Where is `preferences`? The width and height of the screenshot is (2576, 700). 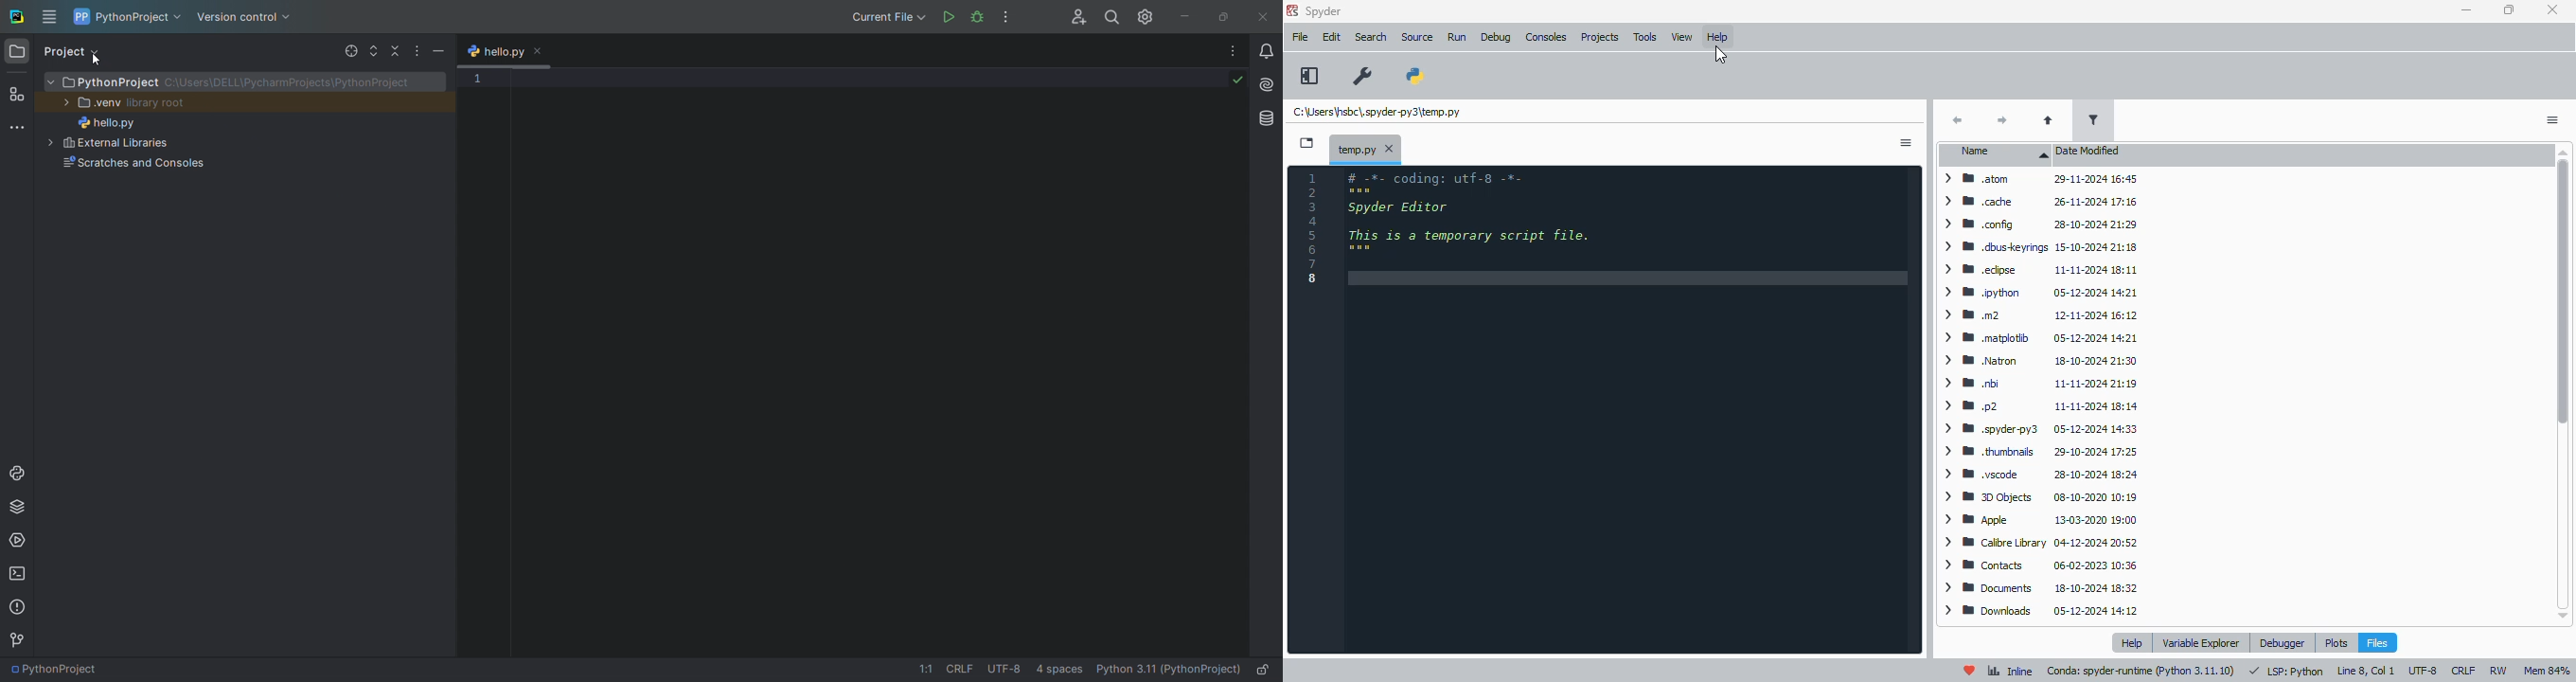 preferences is located at coordinates (1364, 77).